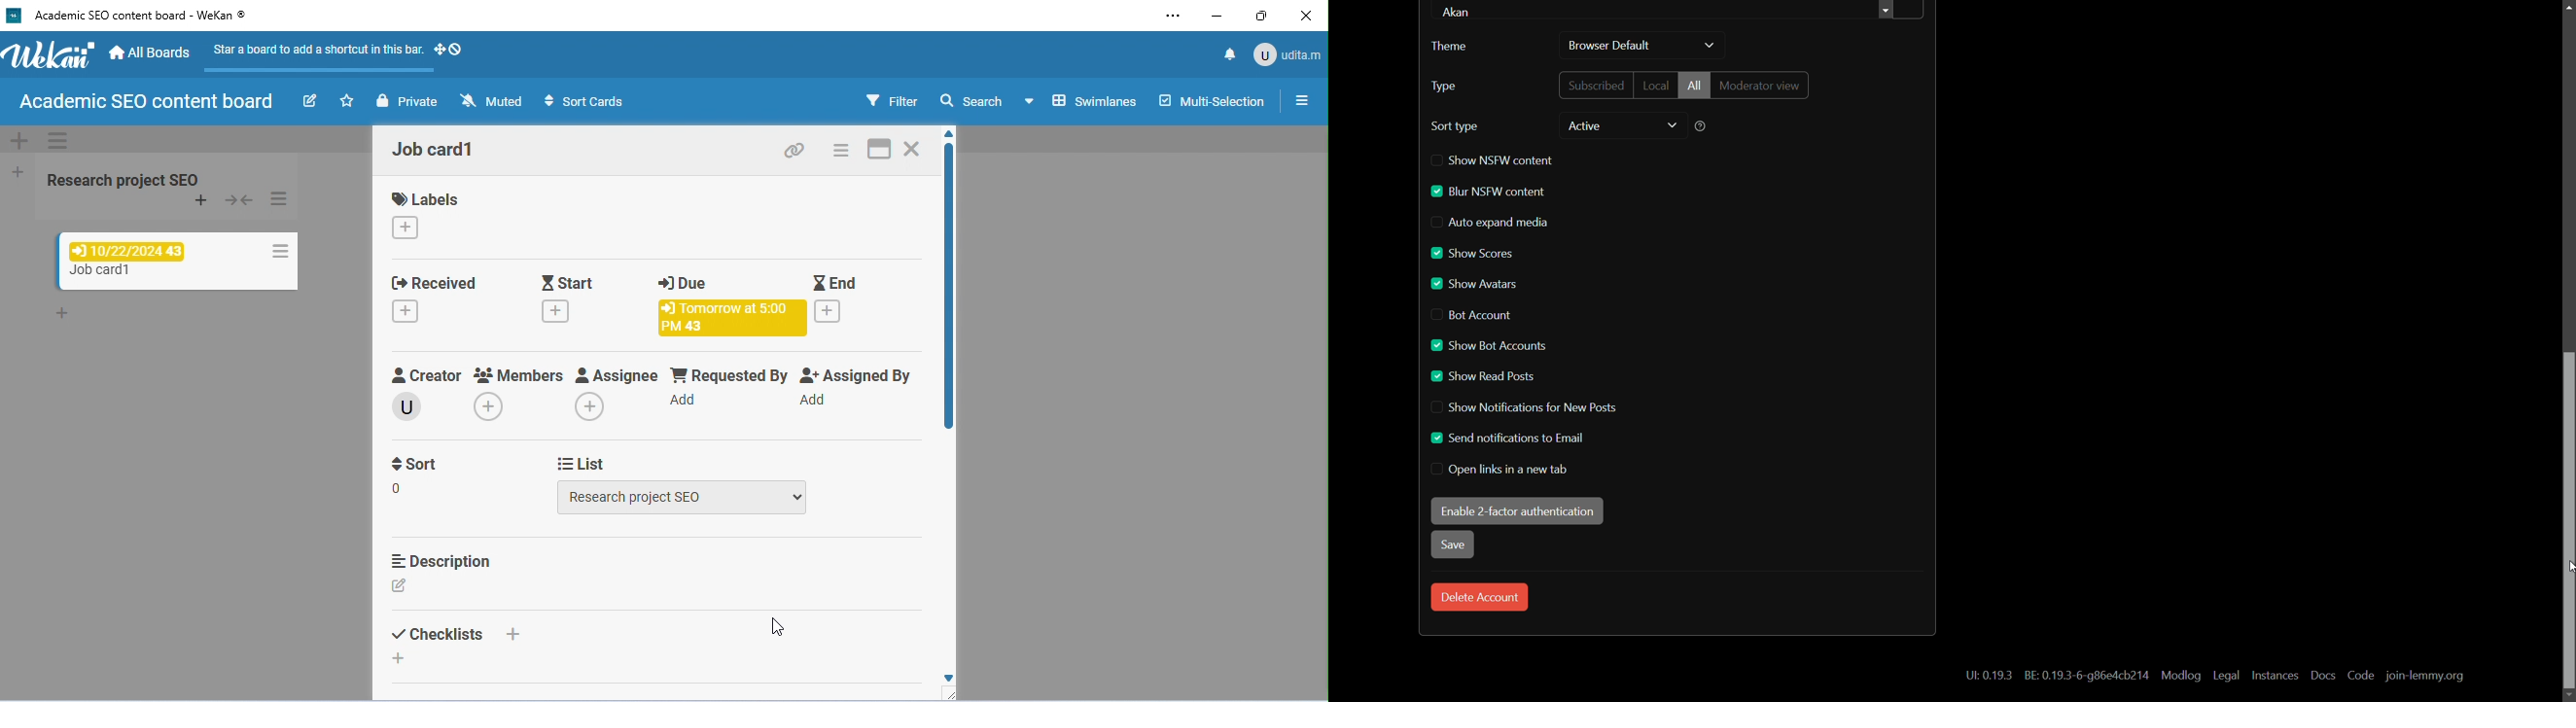 The width and height of the screenshot is (2576, 728). I want to click on requested by, so click(728, 372).